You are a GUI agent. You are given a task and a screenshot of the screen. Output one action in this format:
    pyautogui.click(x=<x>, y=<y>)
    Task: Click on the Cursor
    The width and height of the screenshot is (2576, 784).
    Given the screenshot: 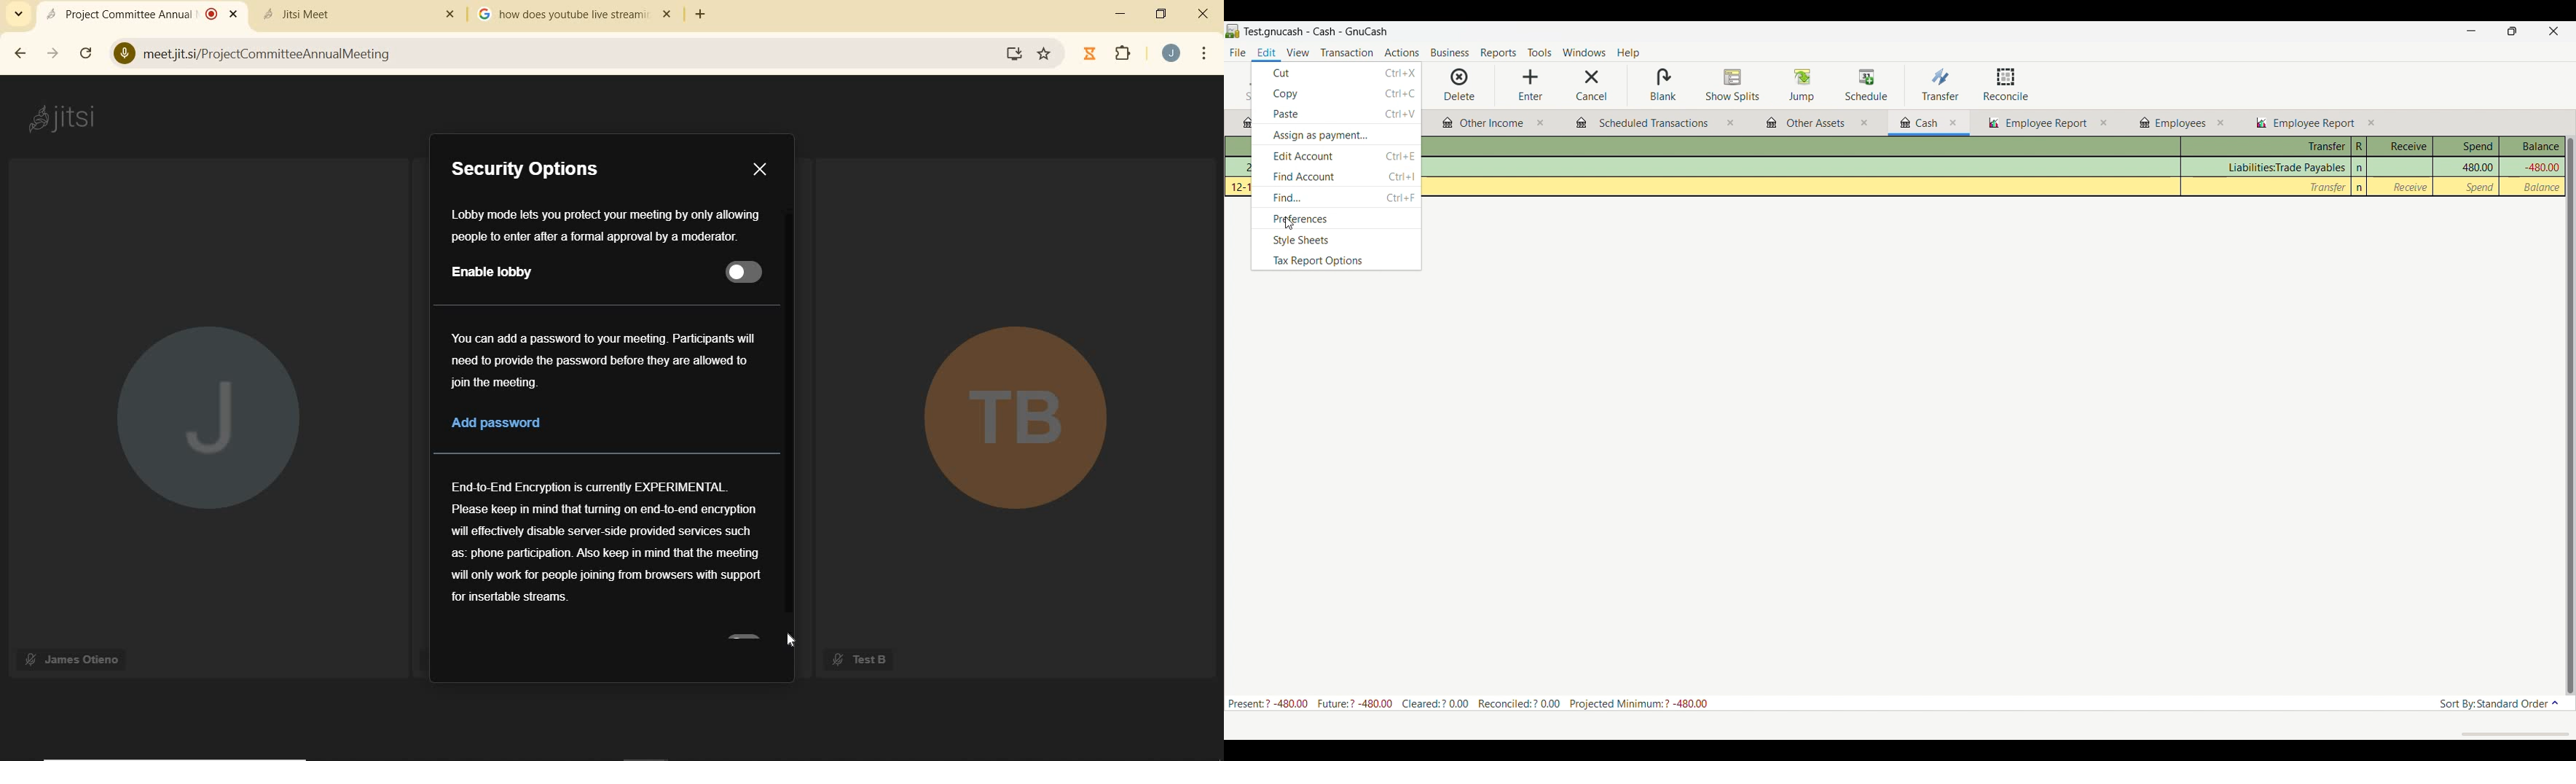 What is the action you would take?
    pyautogui.click(x=793, y=640)
    